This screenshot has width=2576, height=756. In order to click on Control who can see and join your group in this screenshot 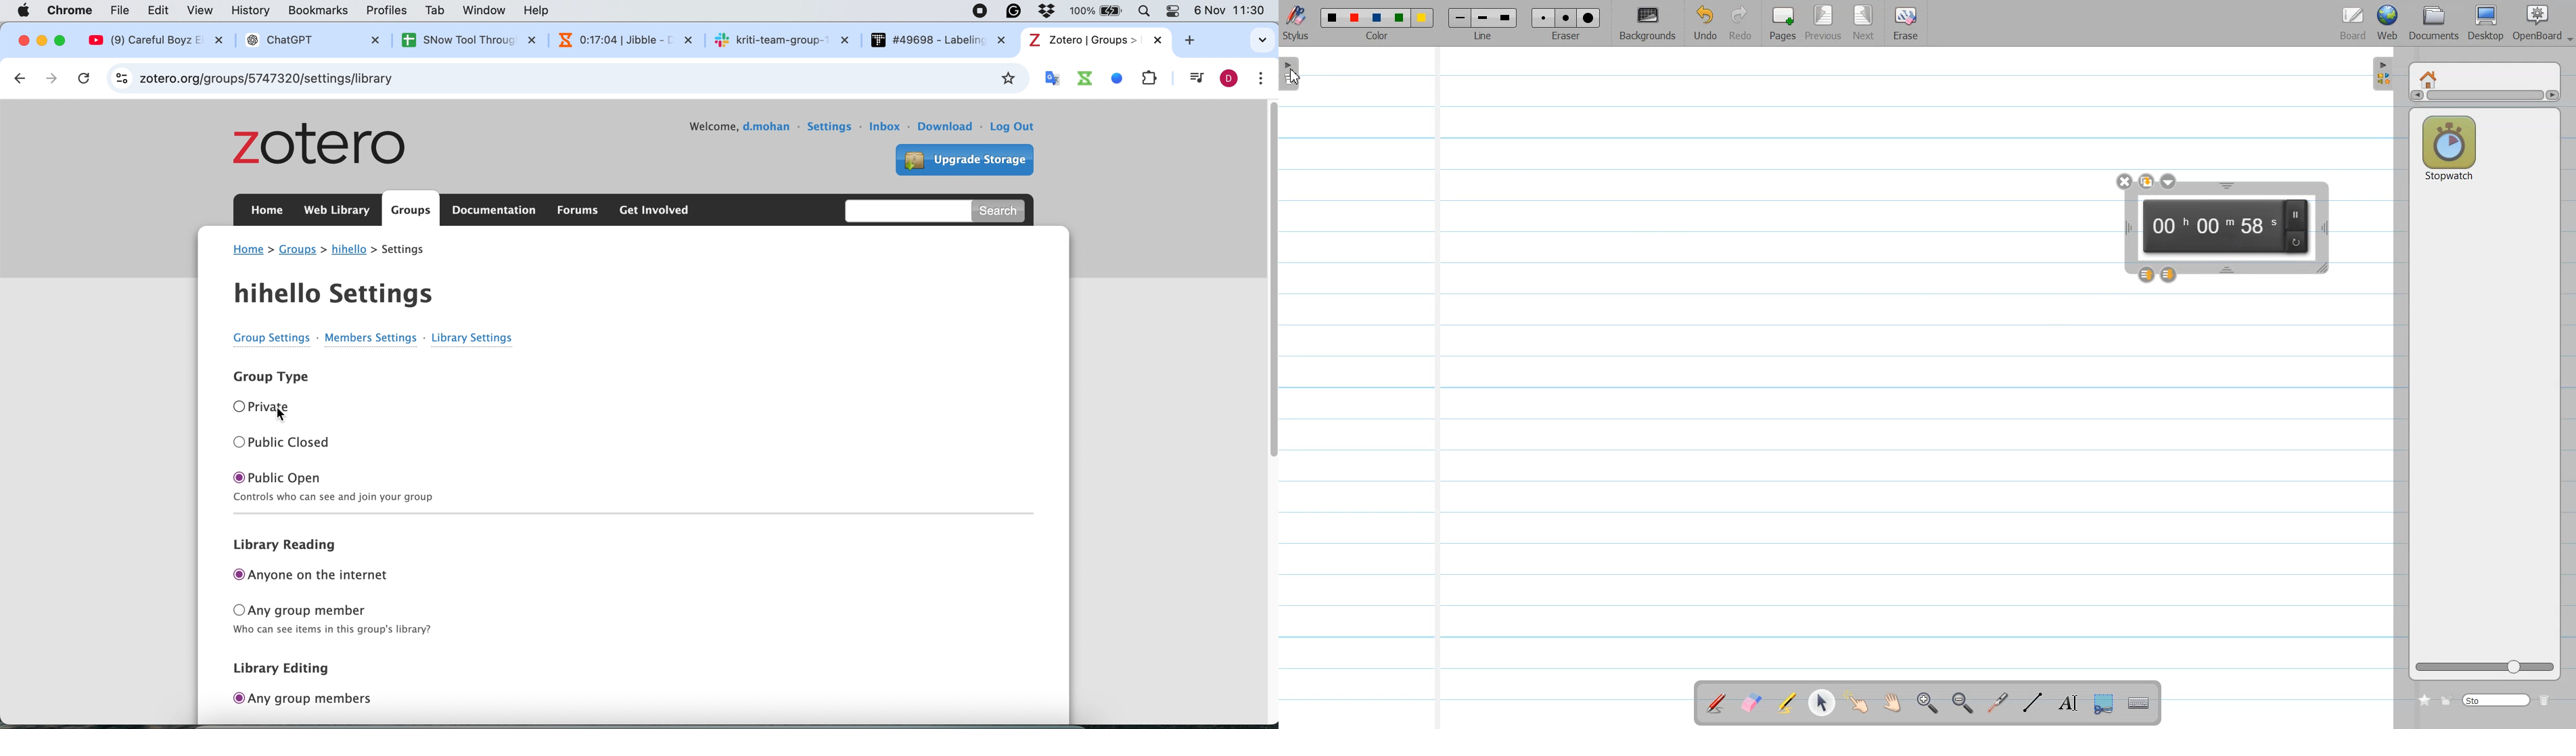, I will do `click(514, 496)`.